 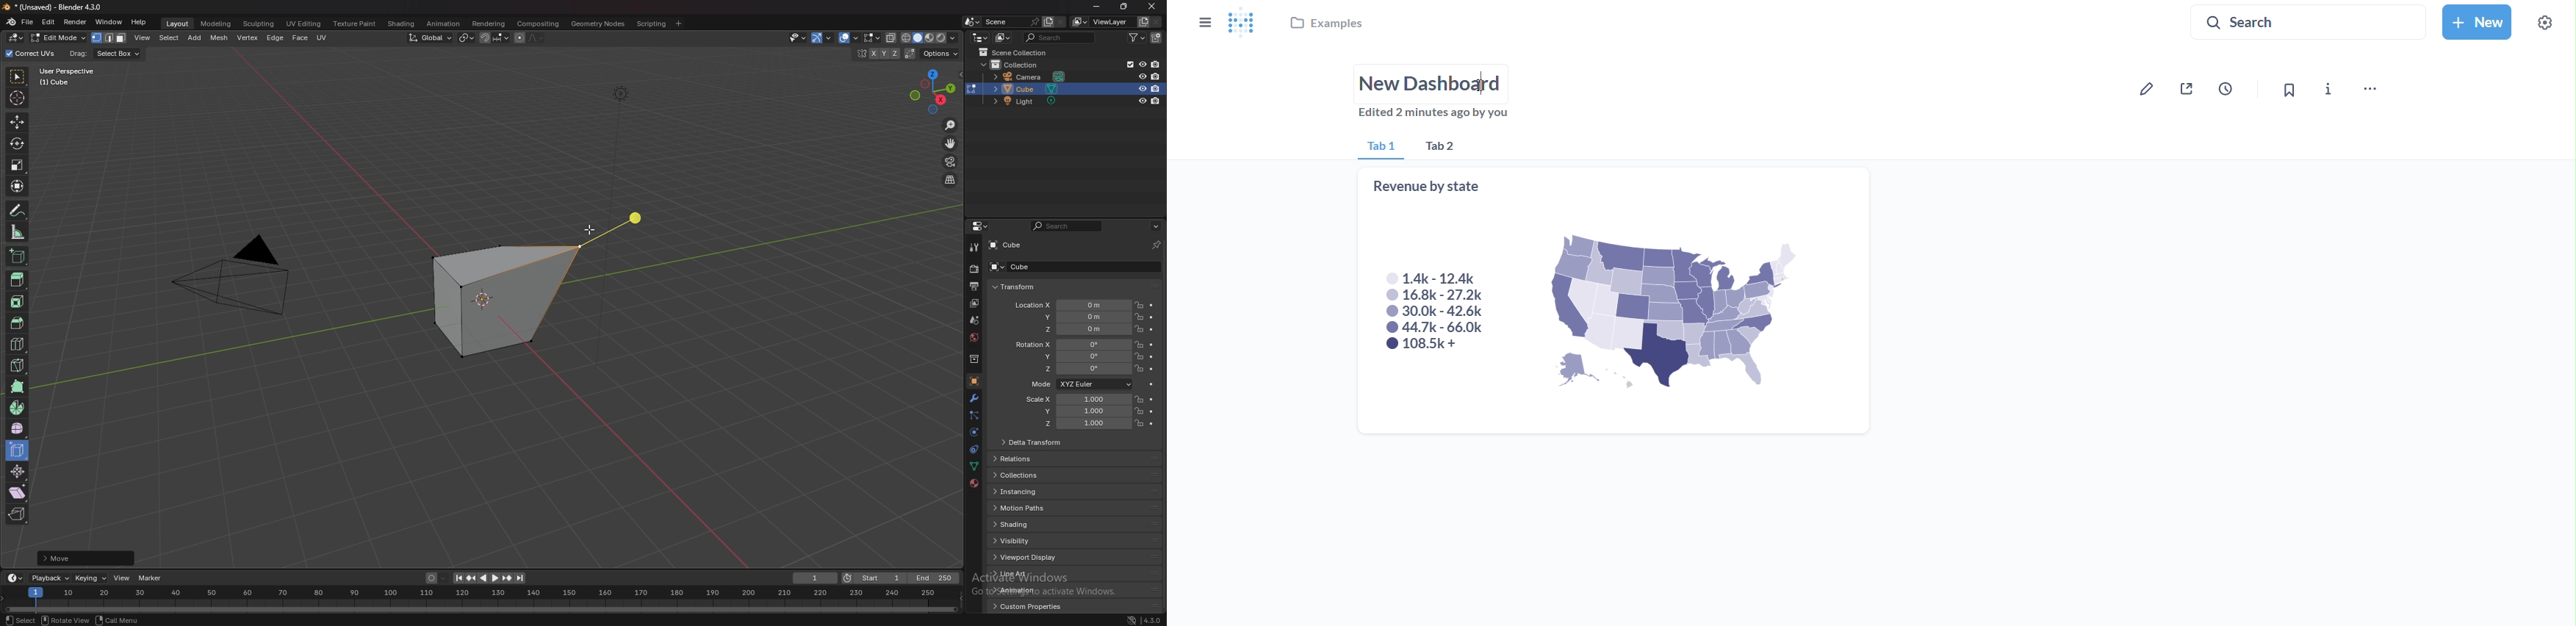 I want to click on loop cut, so click(x=17, y=344).